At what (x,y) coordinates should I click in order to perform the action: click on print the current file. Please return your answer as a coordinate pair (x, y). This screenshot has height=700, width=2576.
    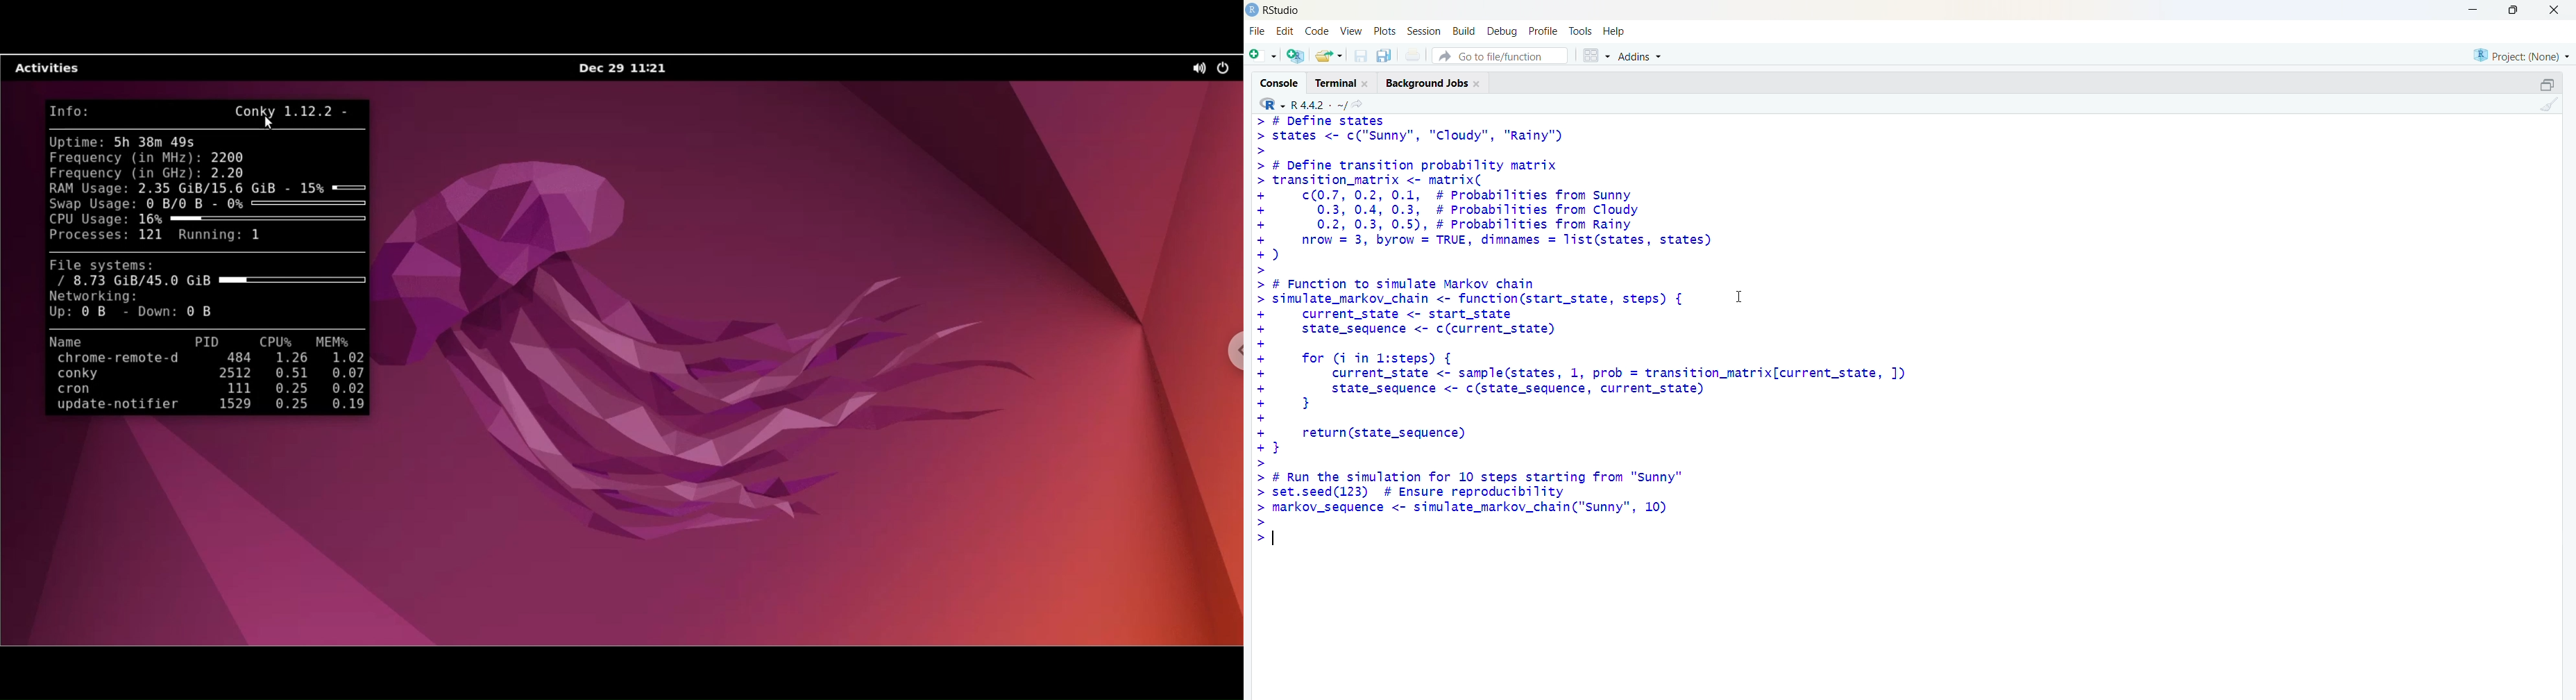
    Looking at the image, I should click on (1416, 55).